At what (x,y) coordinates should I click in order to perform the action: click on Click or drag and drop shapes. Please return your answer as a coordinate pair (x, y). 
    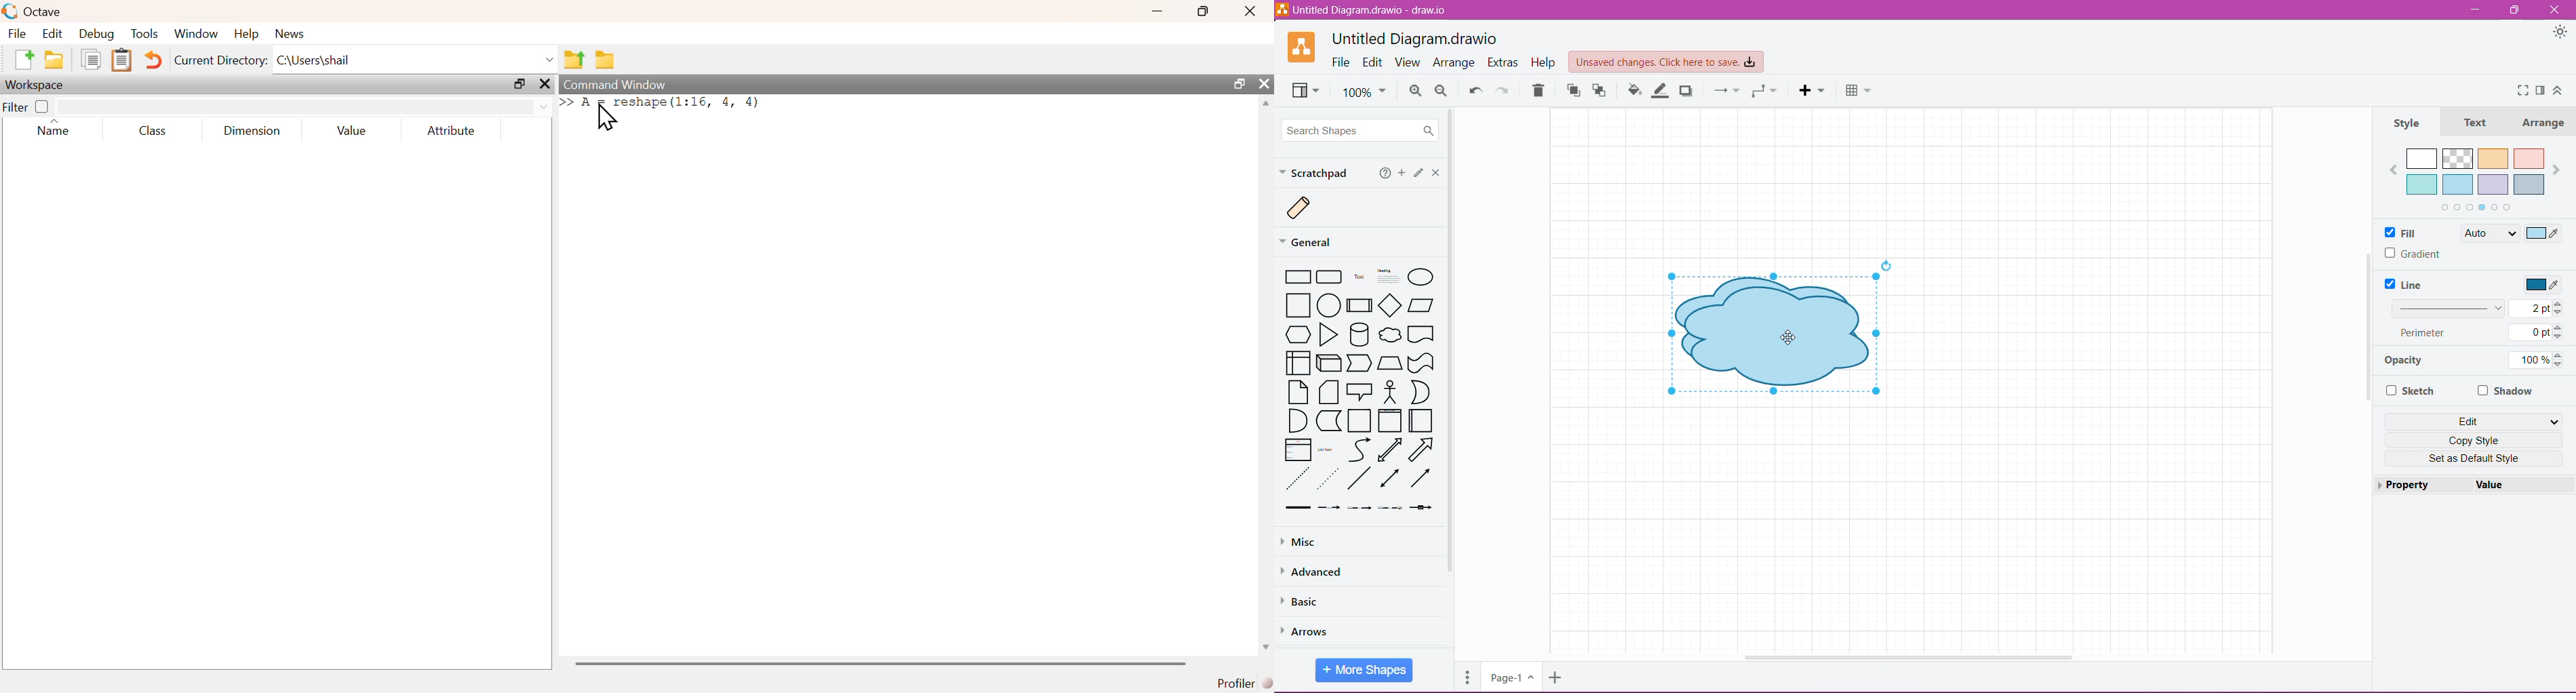
    Looking at the image, I should click on (1419, 174).